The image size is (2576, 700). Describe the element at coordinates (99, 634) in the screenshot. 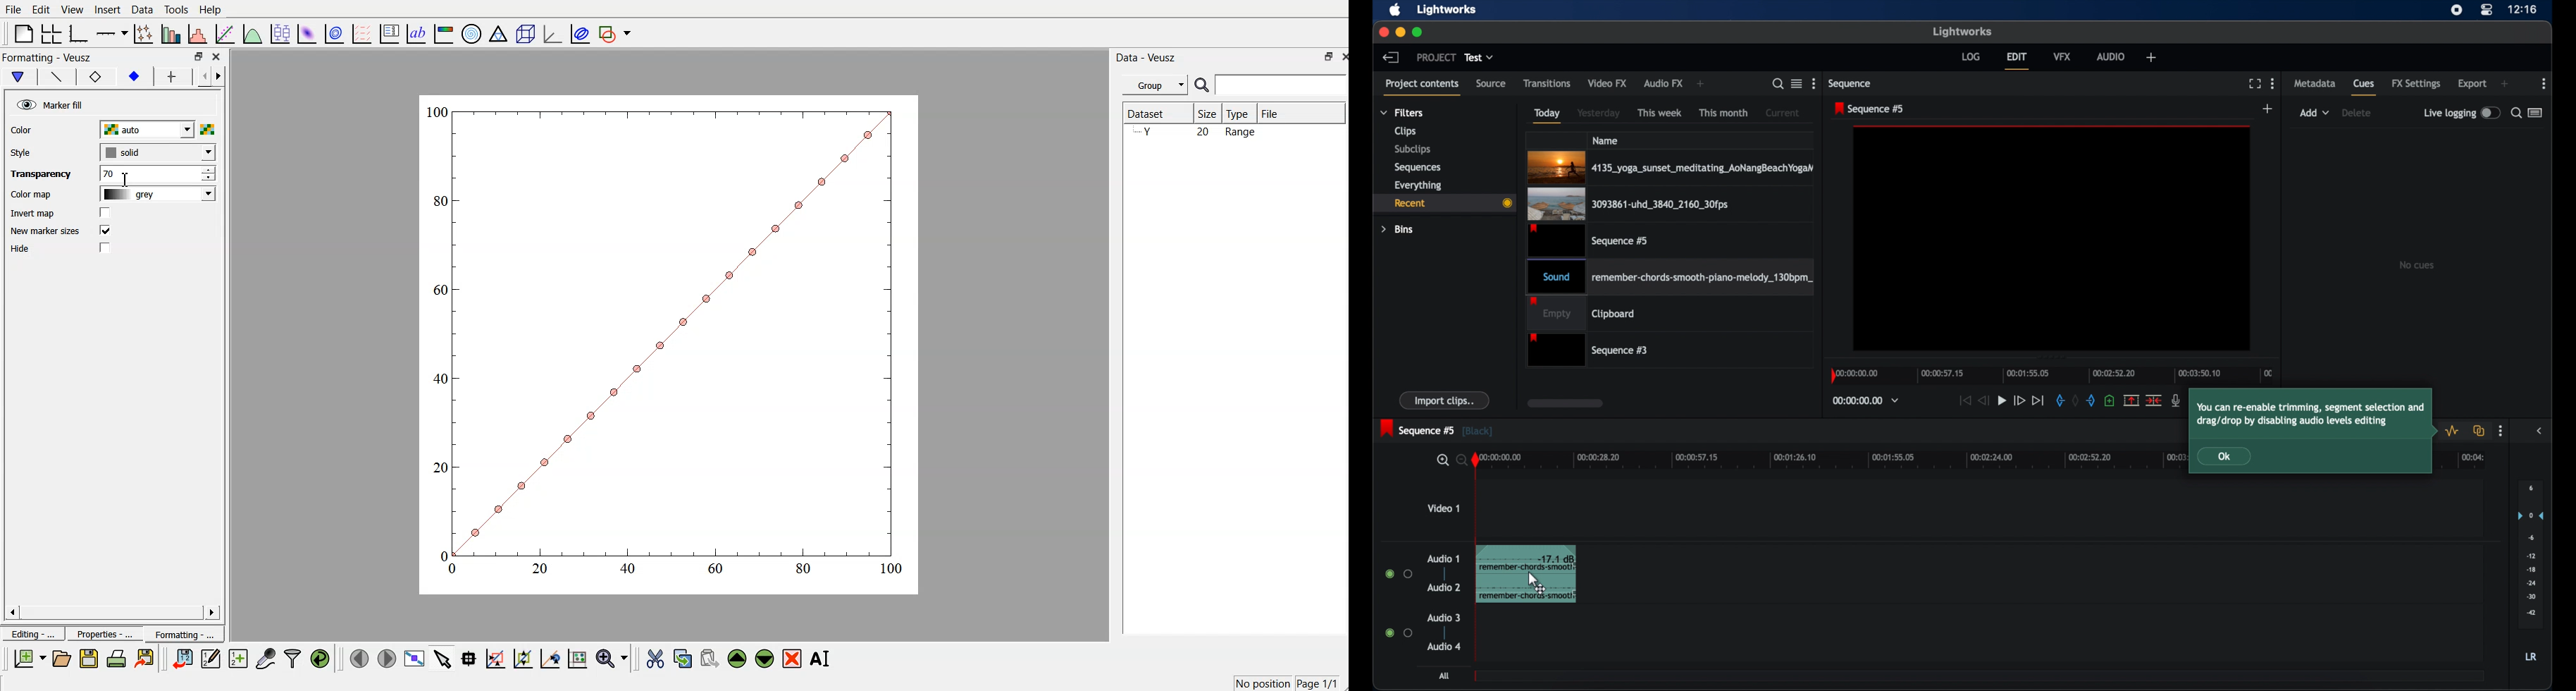

I see `Properties` at that location.